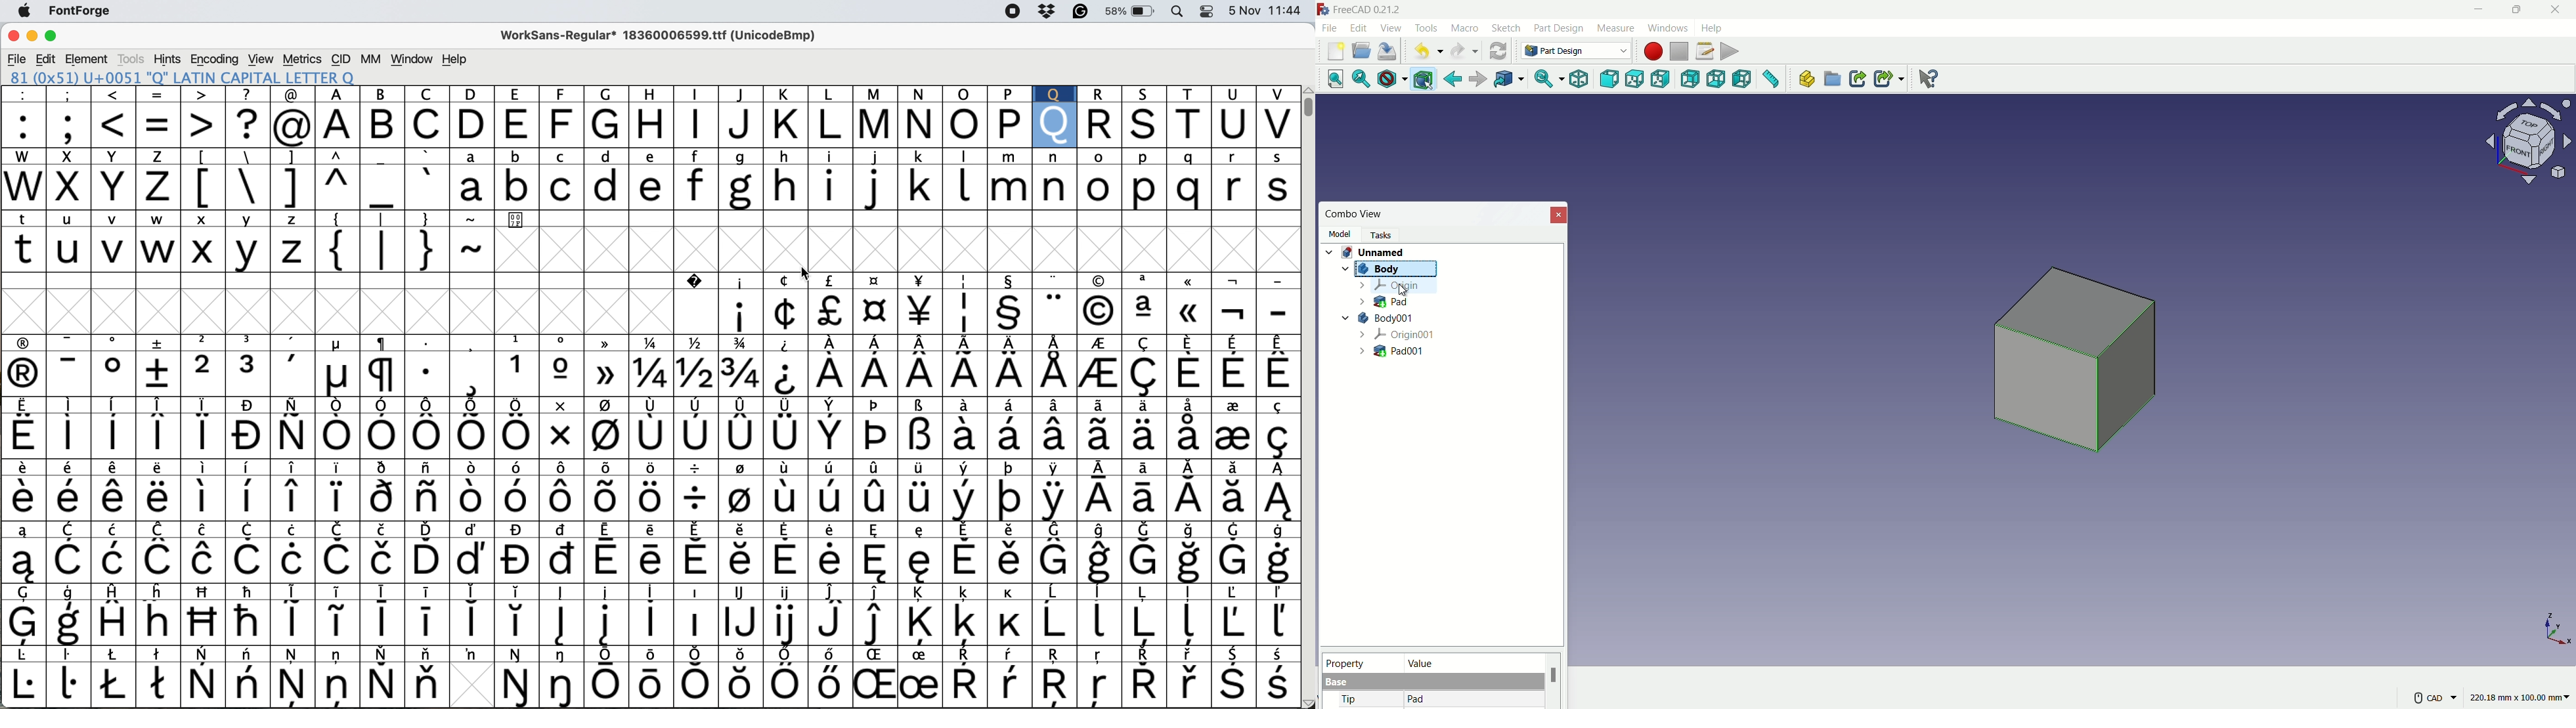 The height and width of the screenshot is (728, 2576). Describe the element at coordinates (342, 58) in the screenshot. I see `cid` at that location.